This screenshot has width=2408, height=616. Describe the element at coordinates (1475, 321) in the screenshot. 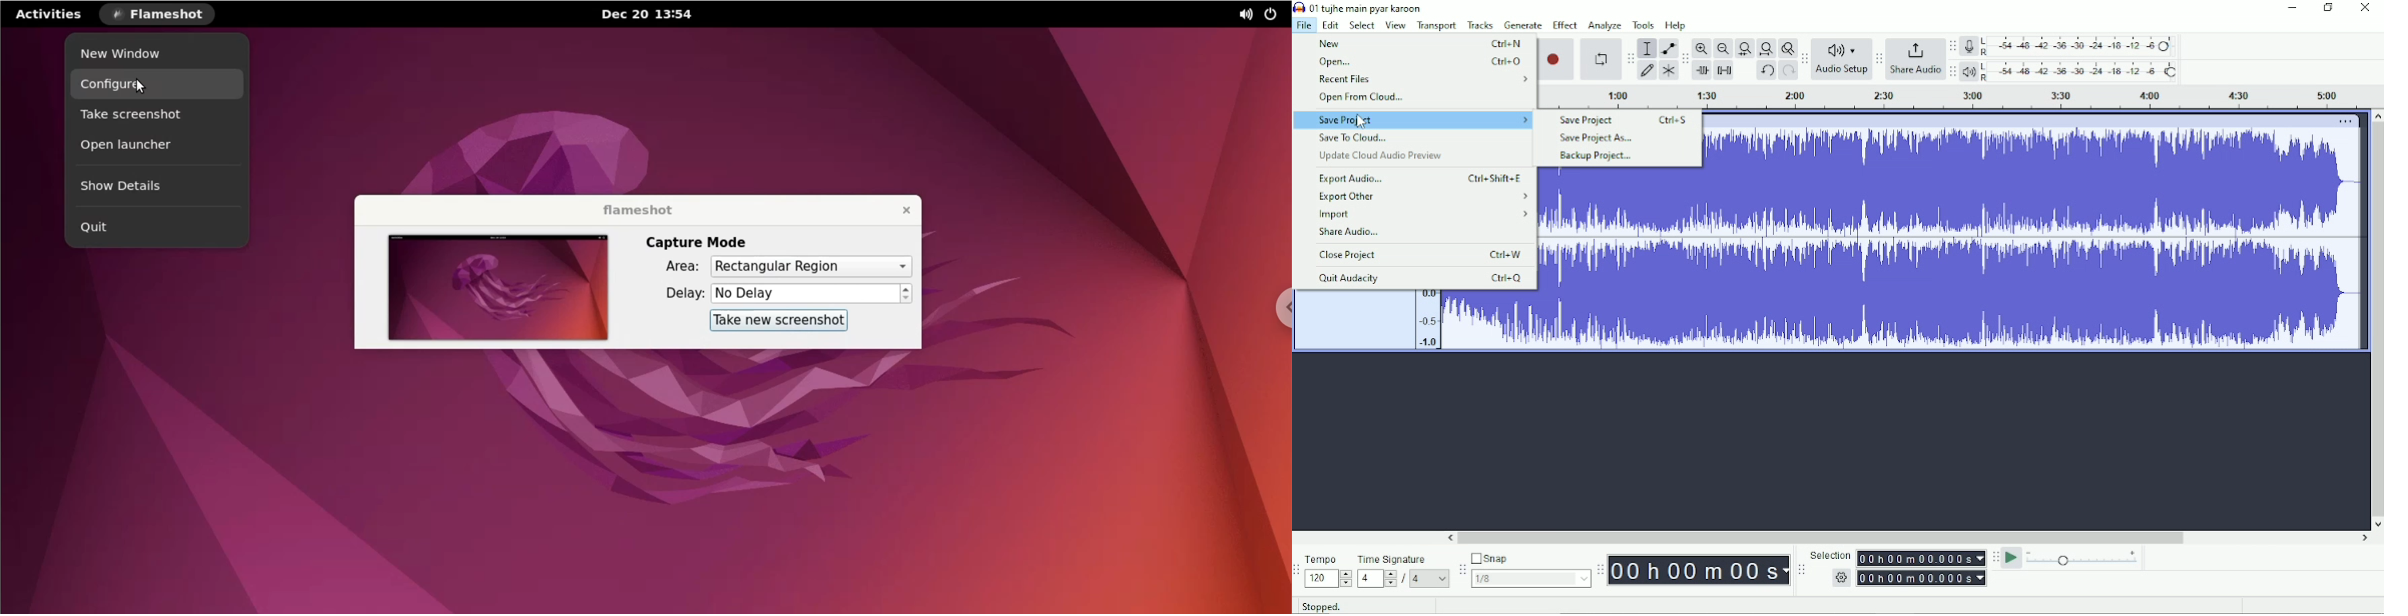

I see `Audio` at that location.